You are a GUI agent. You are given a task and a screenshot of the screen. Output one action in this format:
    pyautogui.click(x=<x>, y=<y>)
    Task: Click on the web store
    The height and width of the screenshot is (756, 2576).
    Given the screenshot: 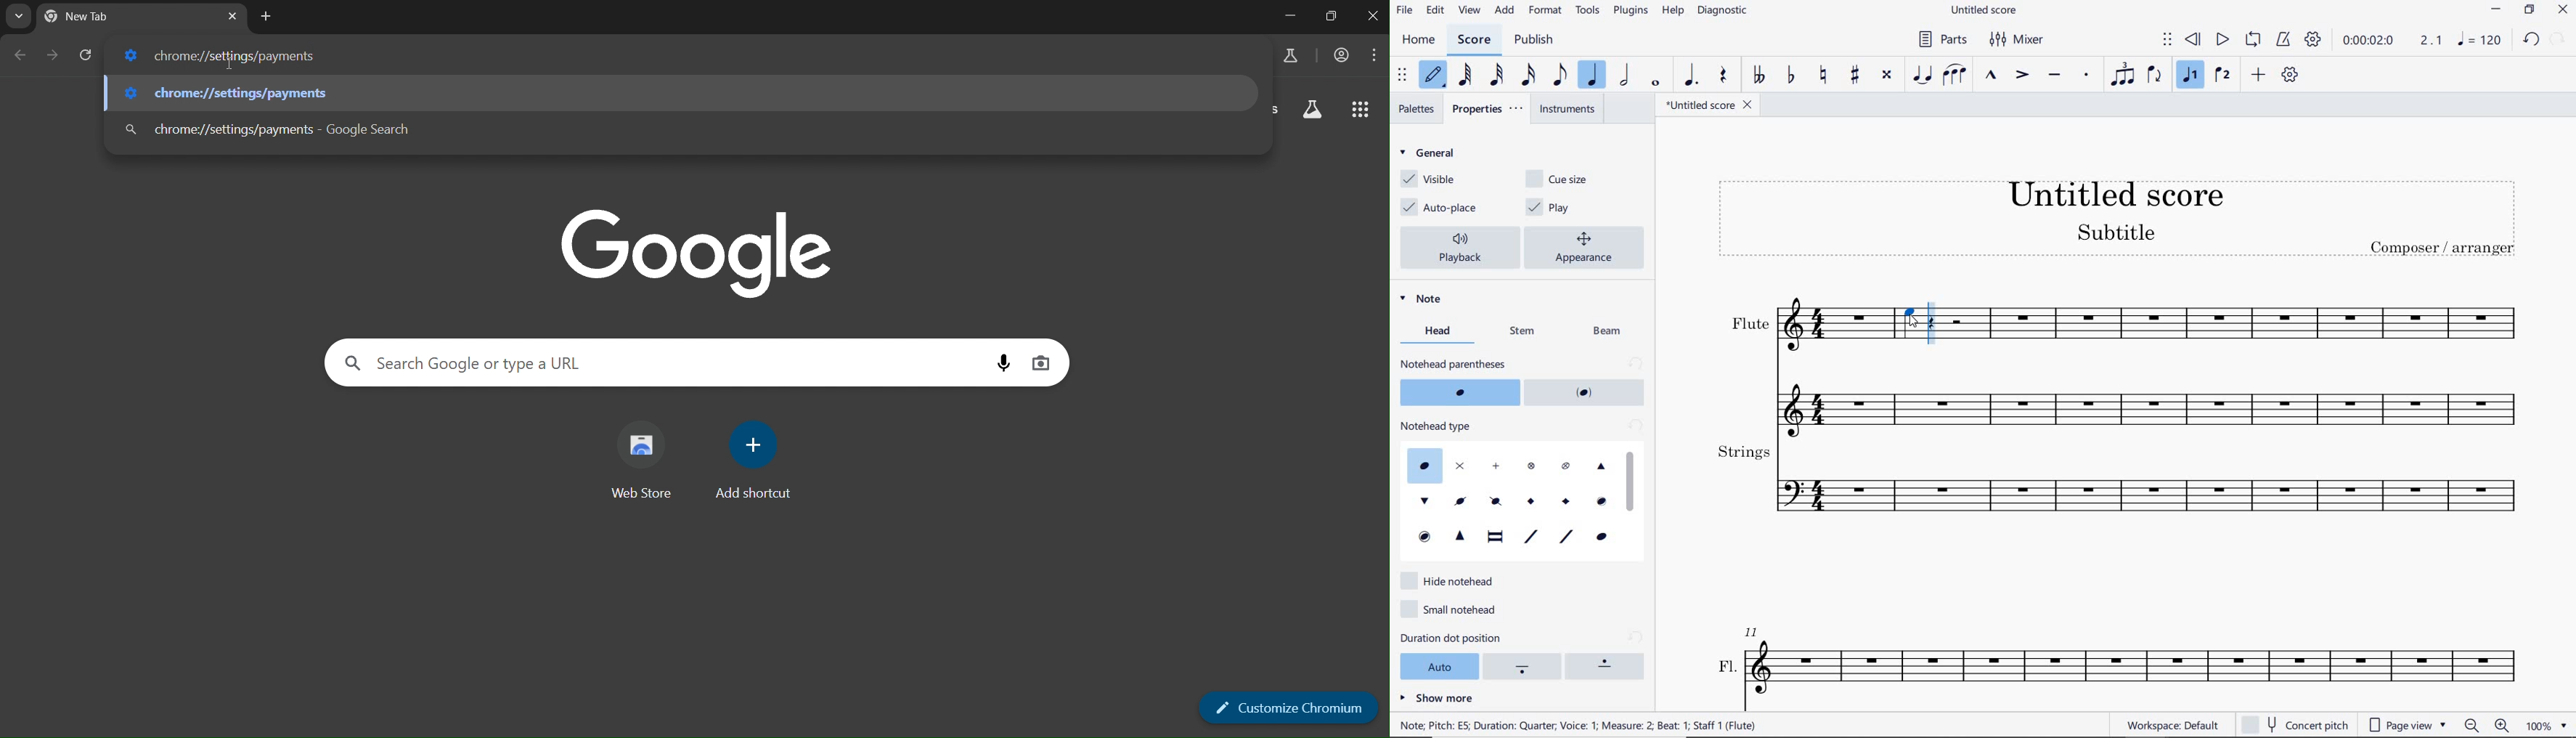 What is the action you would take?
    pyautogui.click(x=642, y=458)
    